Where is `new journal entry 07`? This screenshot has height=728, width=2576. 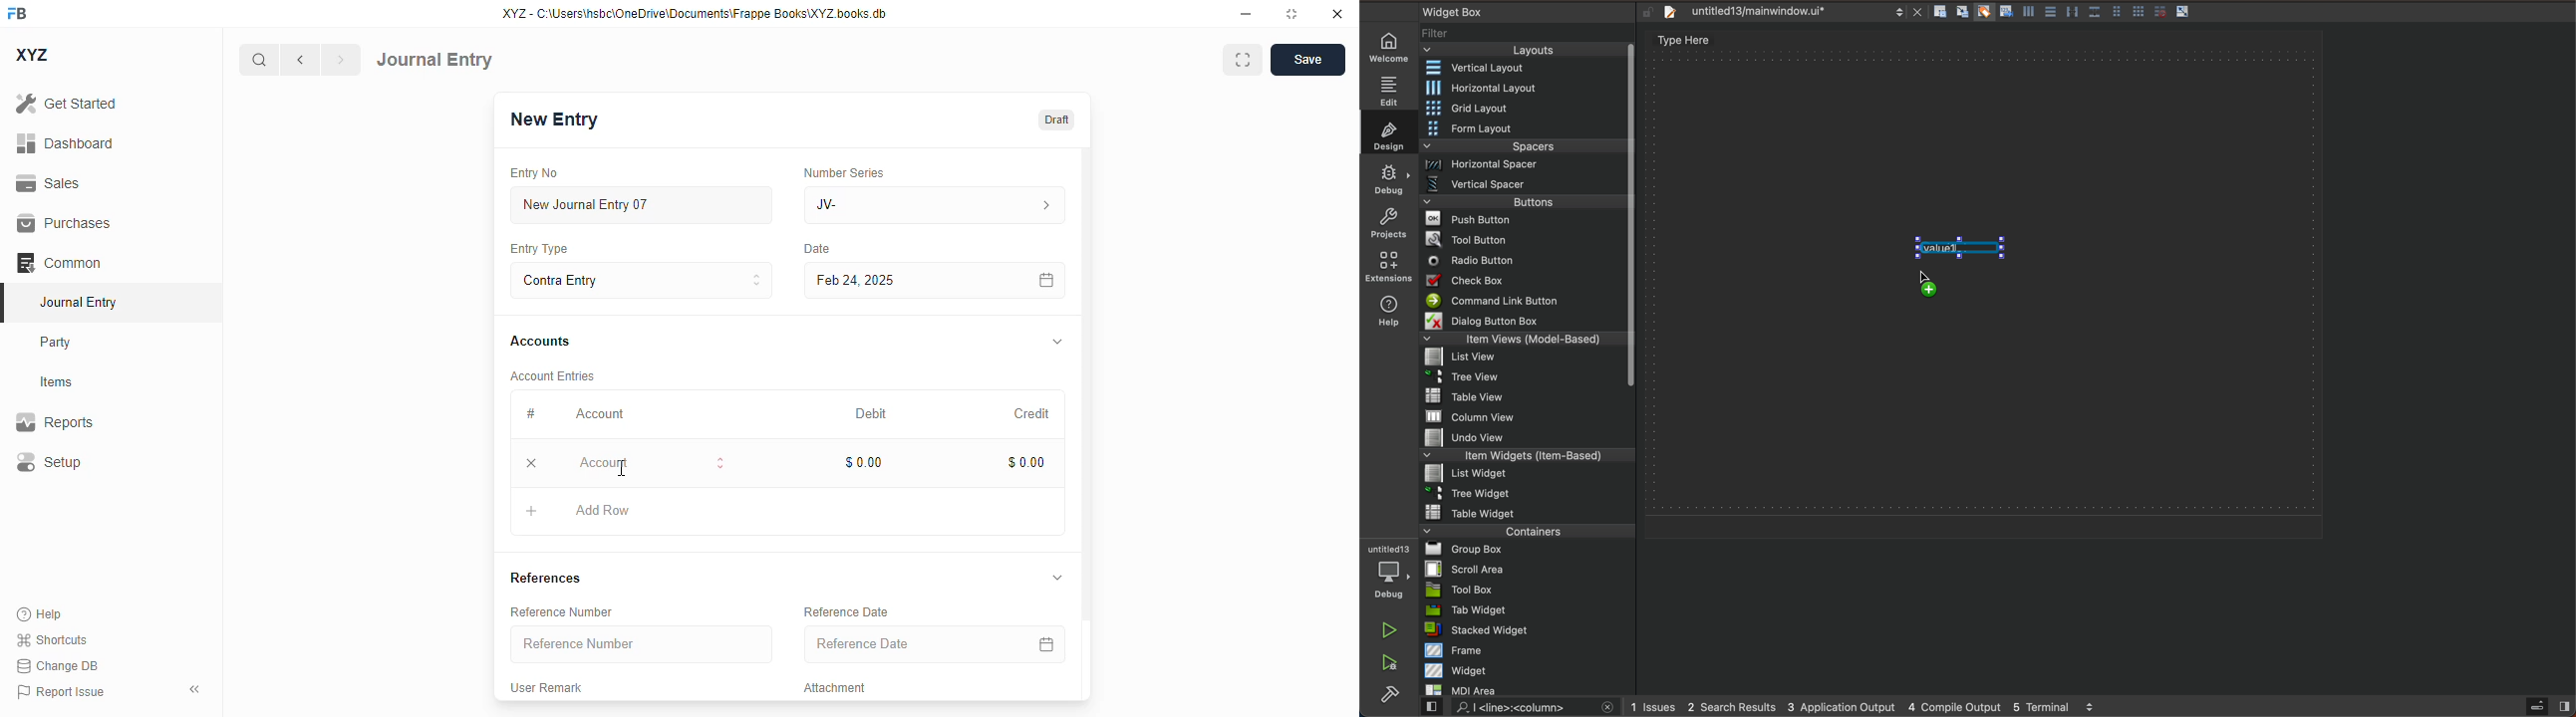 new journal entry 07 is located at coordinates (643, 204).